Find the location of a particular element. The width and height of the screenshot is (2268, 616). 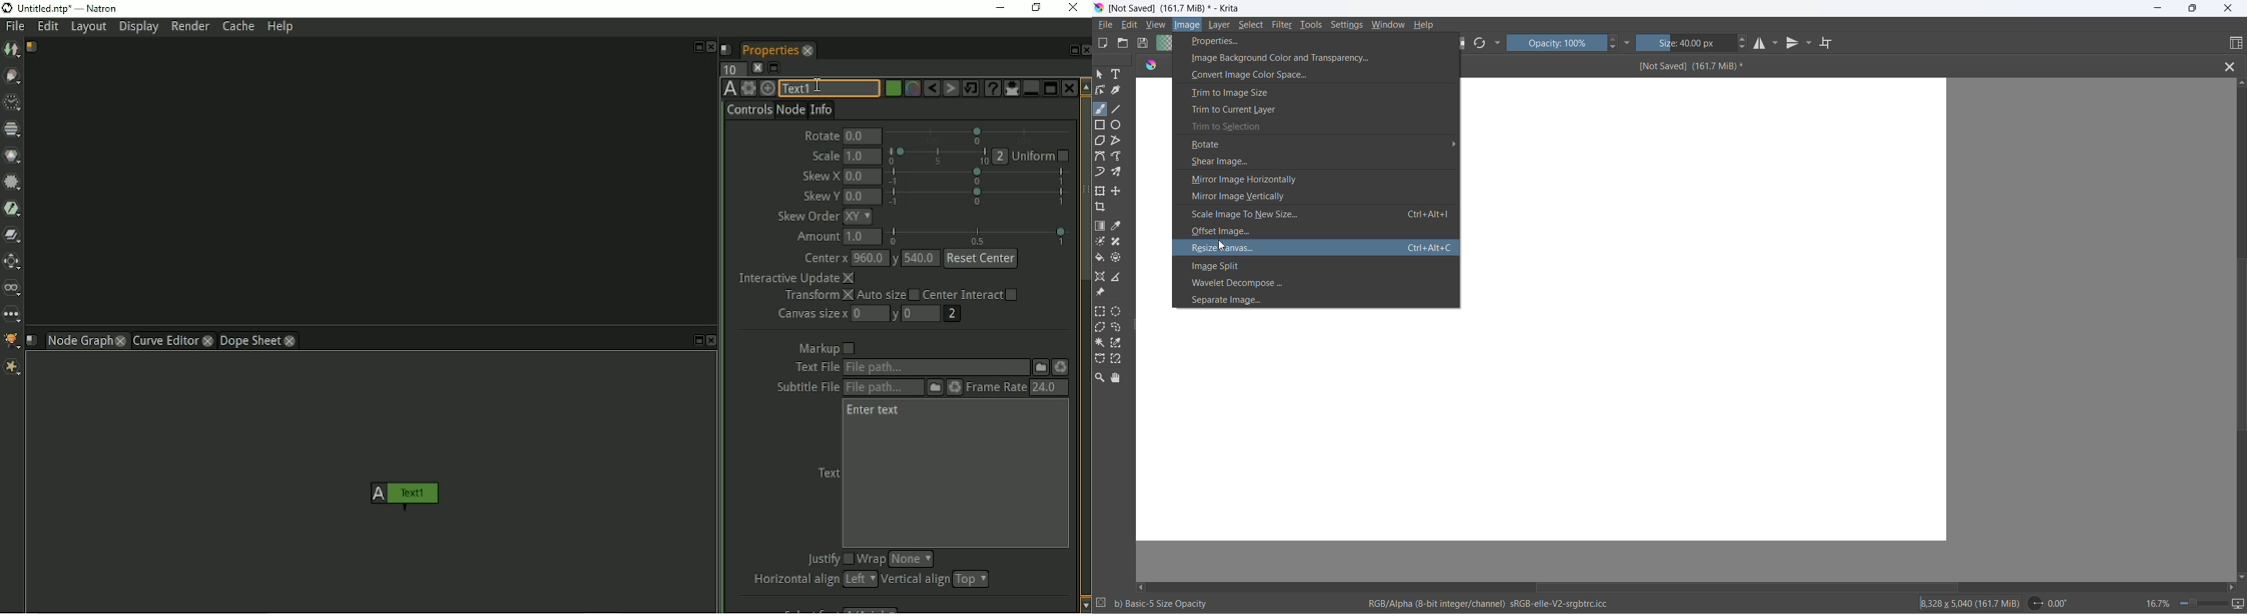

multibrush tool is located at coordinates (1120, 172).